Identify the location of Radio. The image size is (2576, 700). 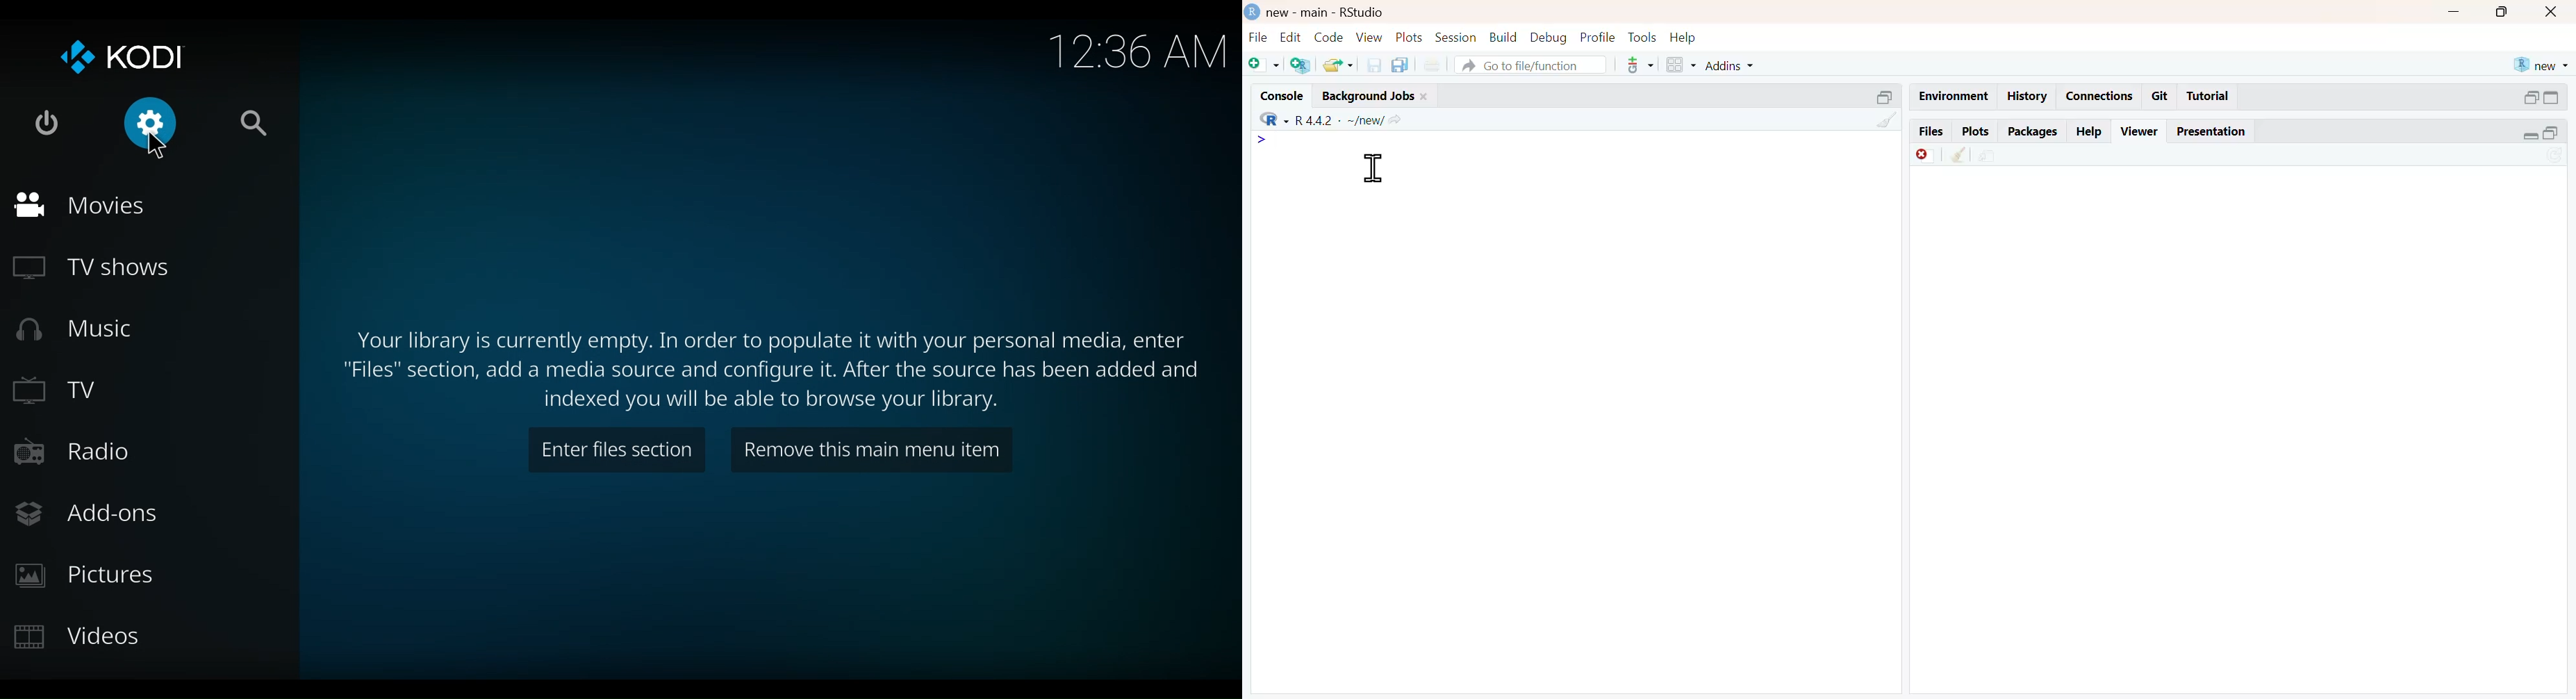
(71, 452).